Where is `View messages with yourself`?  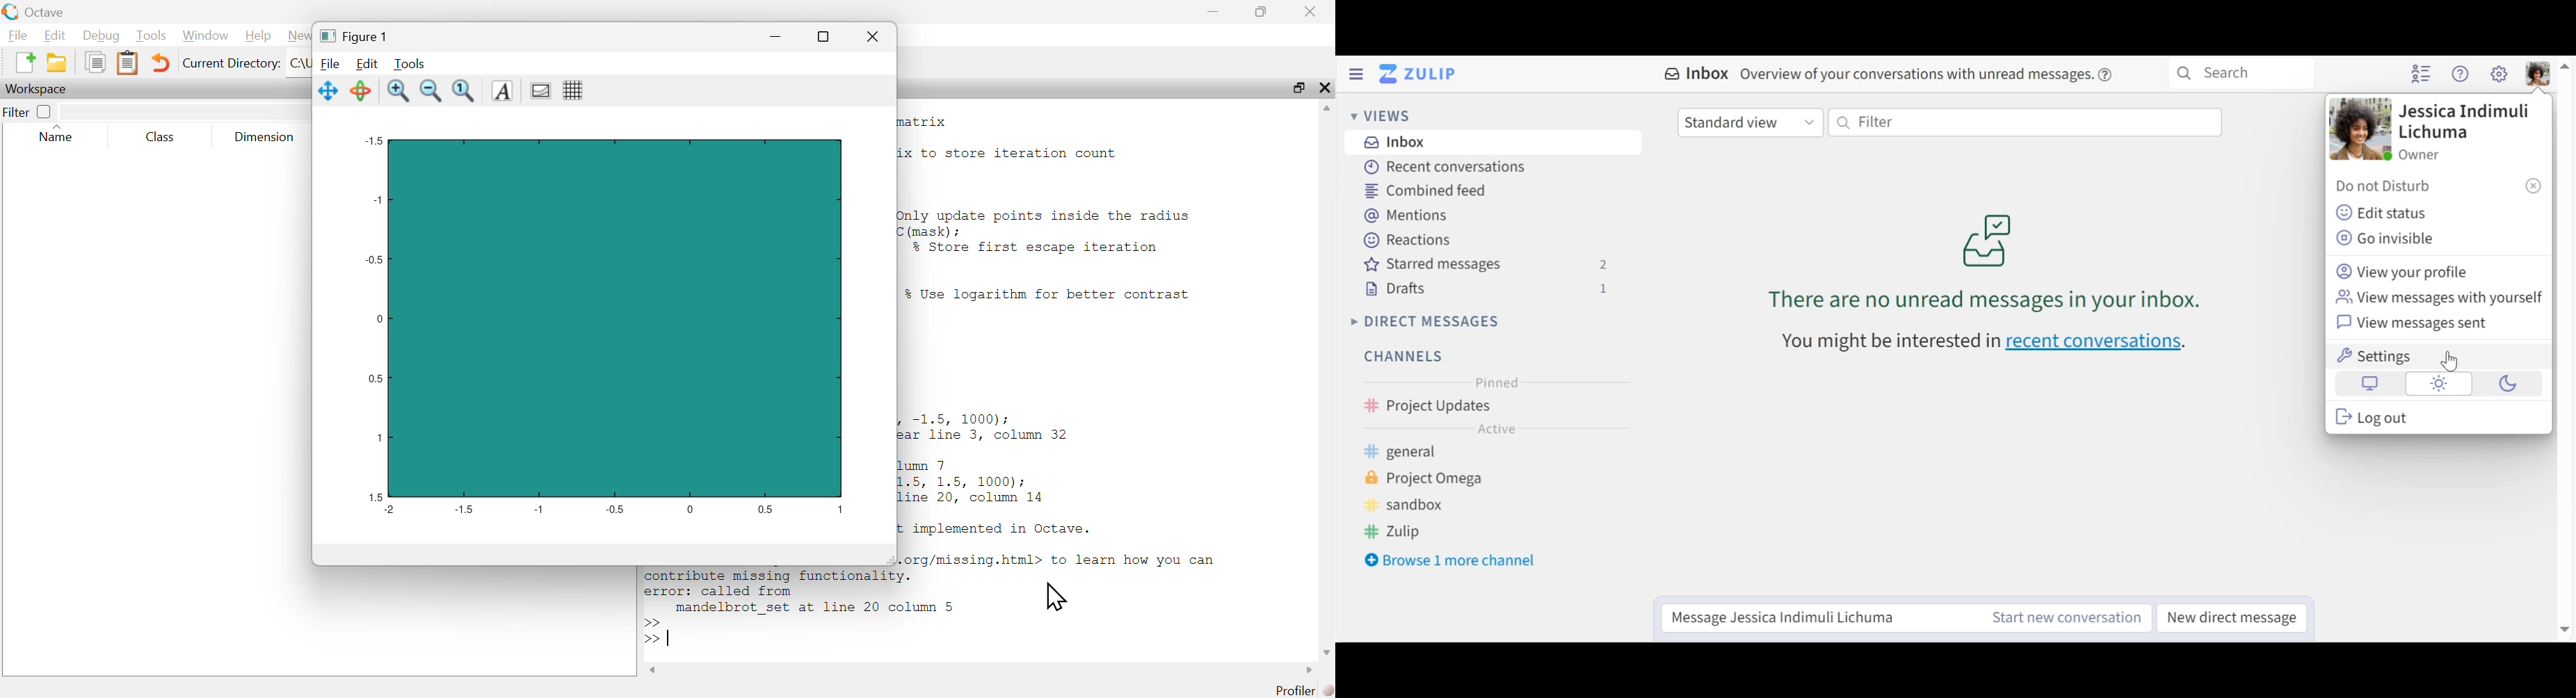
View messages with yourself is located at coordinates (2438, 298).